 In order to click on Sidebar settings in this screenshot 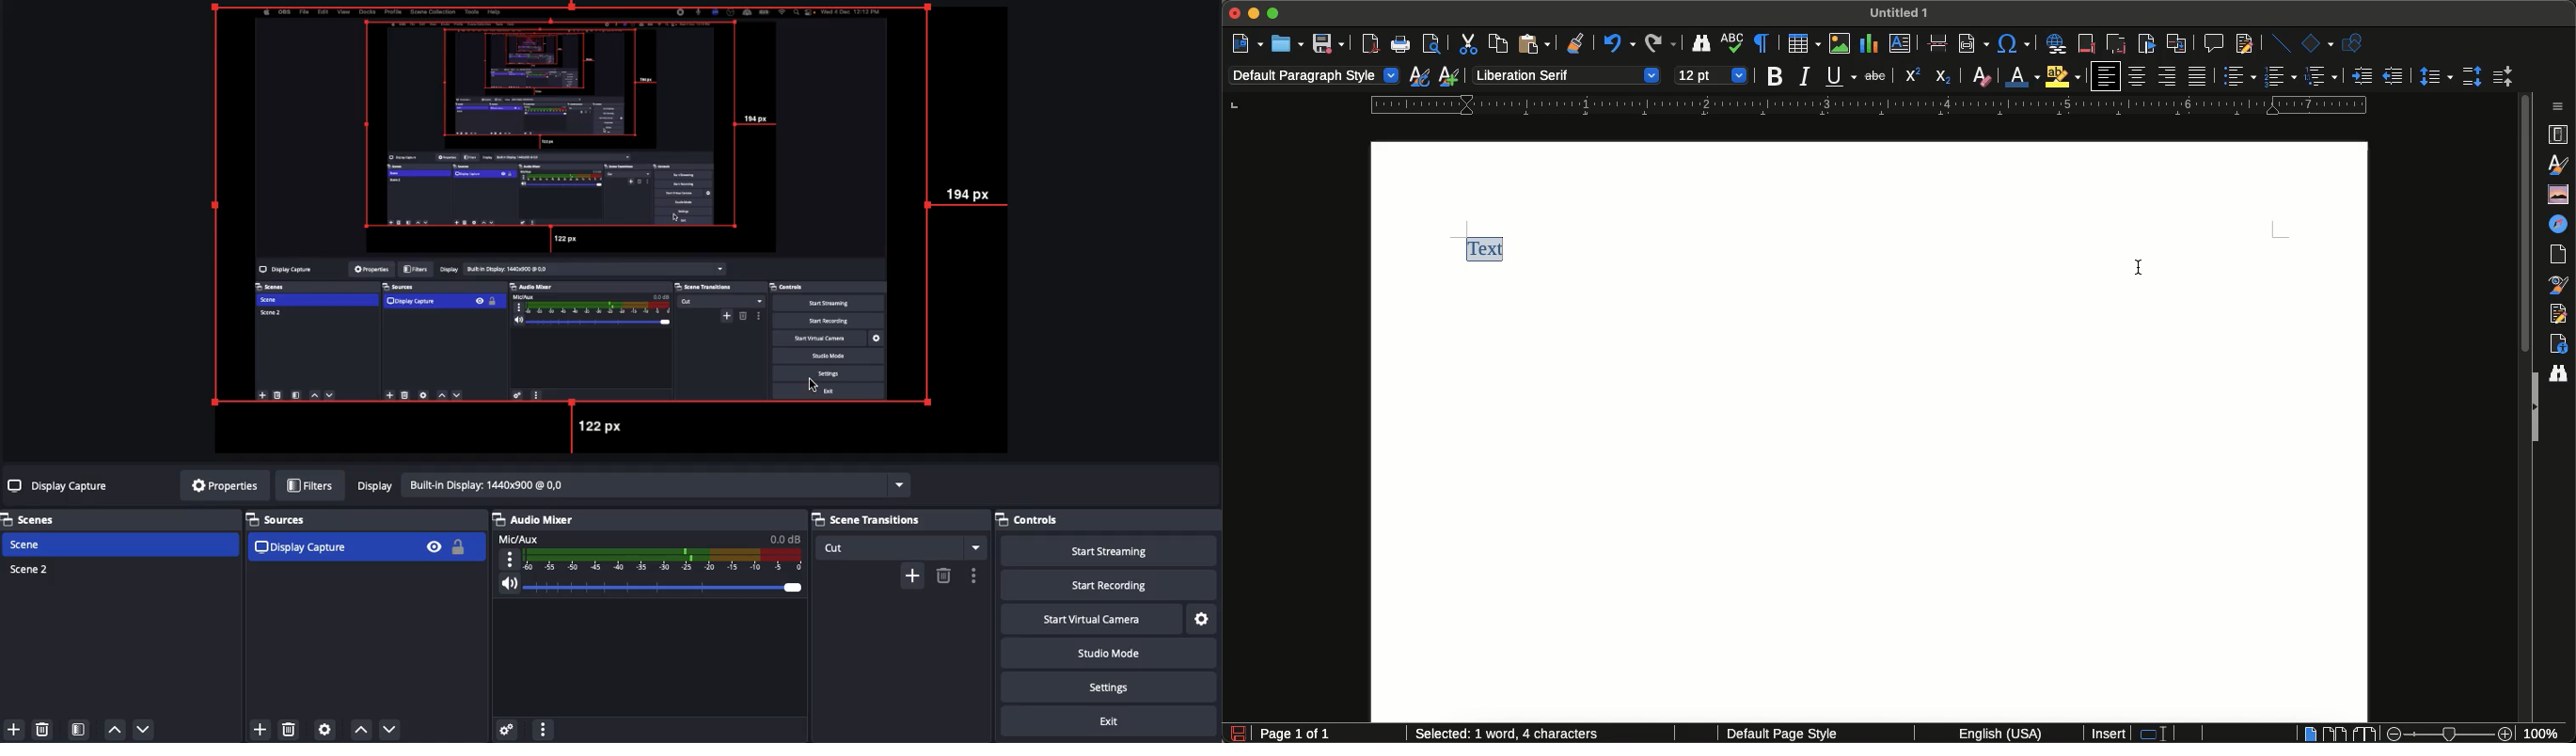, I will do `click(2562, 105)`.